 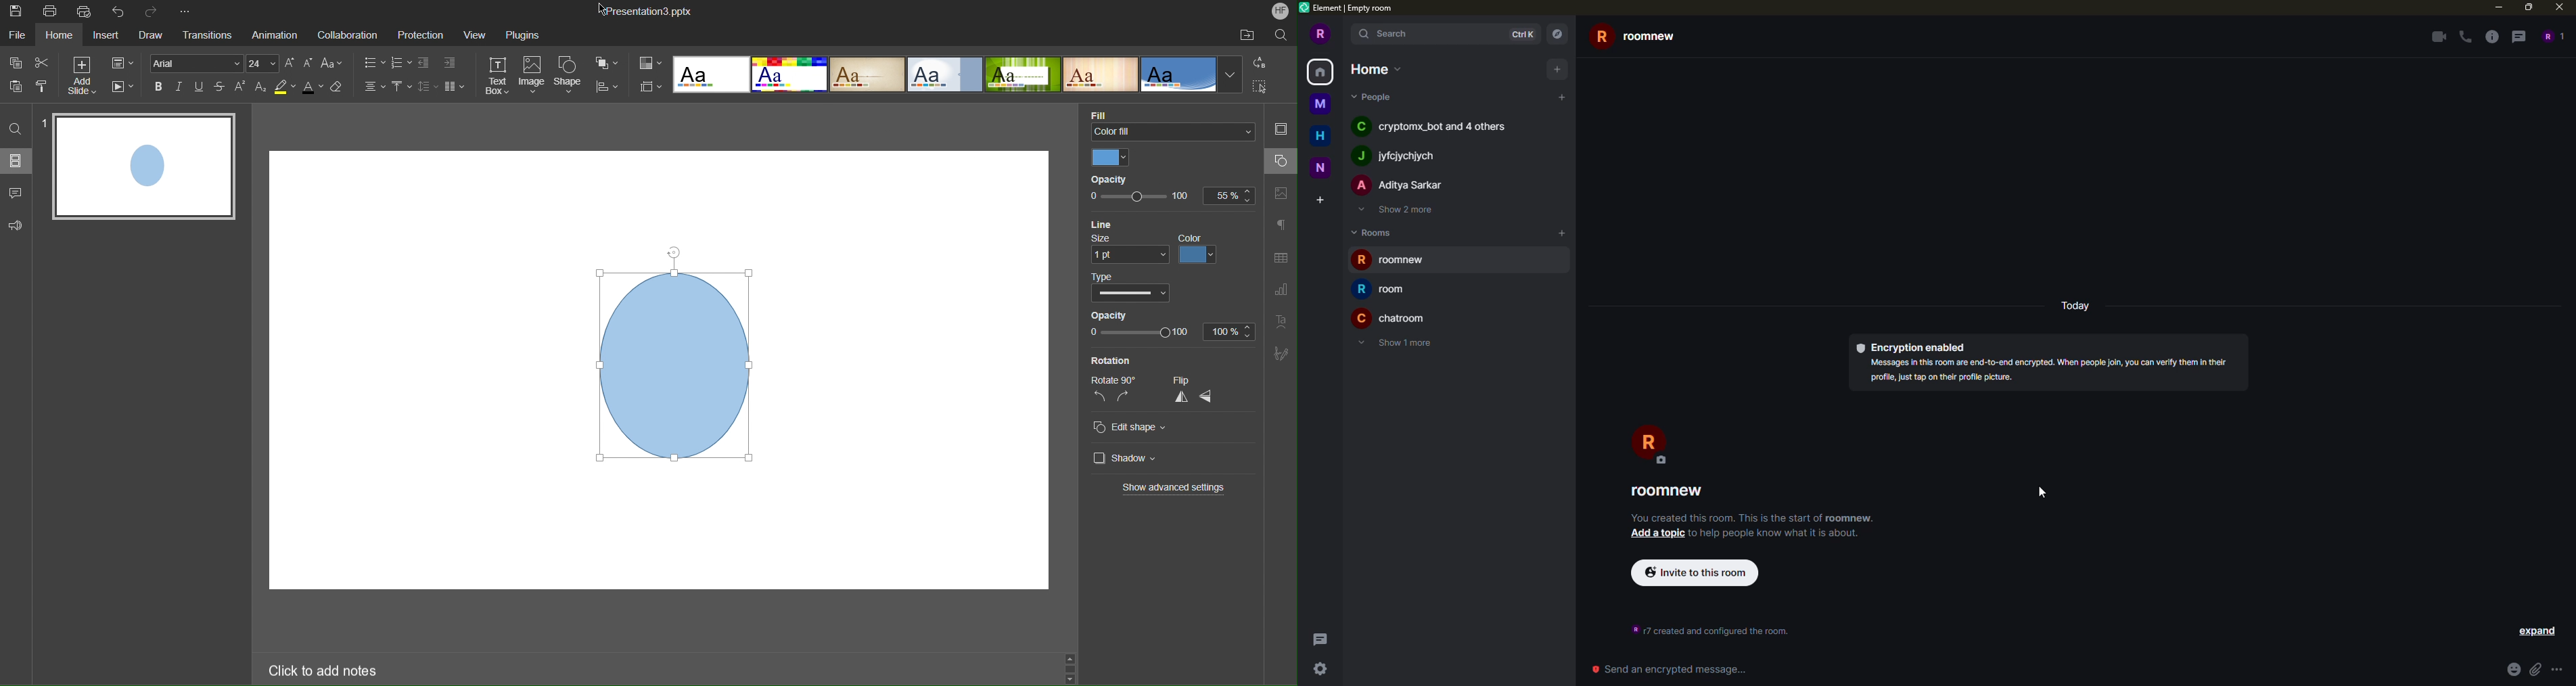 I want to click on Copy Style, so click(x=43, y=87).